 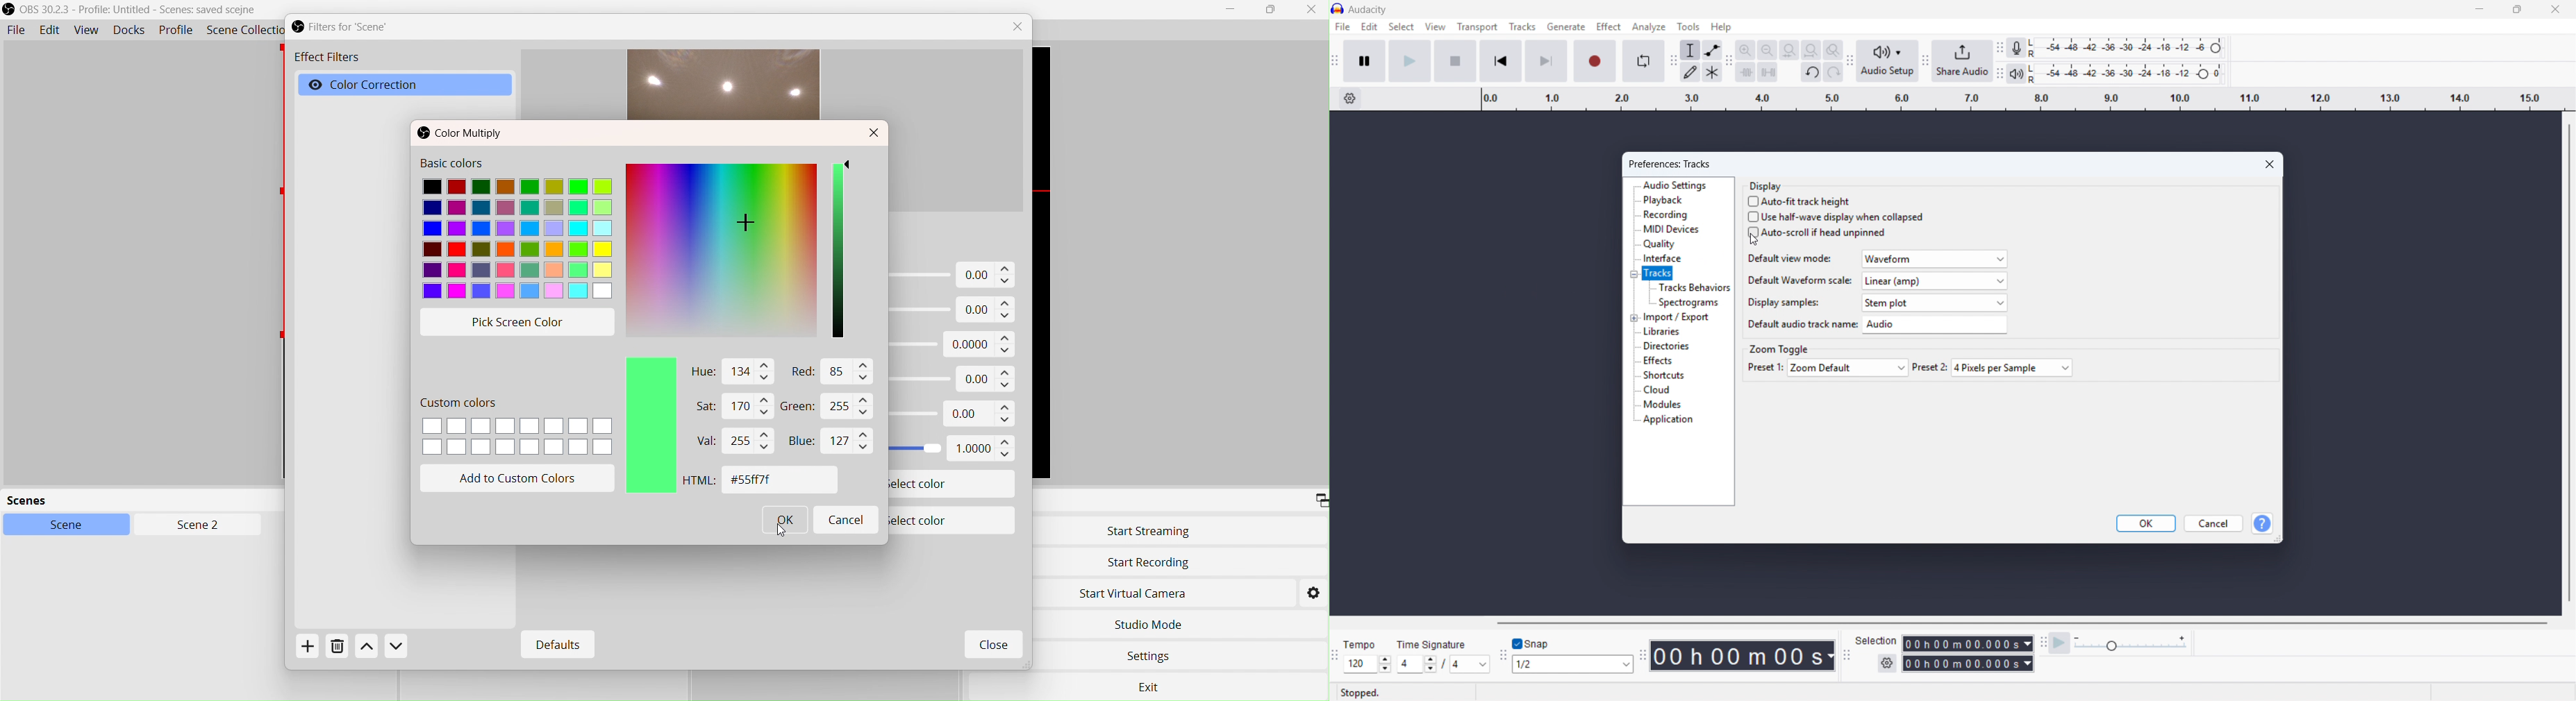 I want to click on tools, so click(x=1689, y=27).